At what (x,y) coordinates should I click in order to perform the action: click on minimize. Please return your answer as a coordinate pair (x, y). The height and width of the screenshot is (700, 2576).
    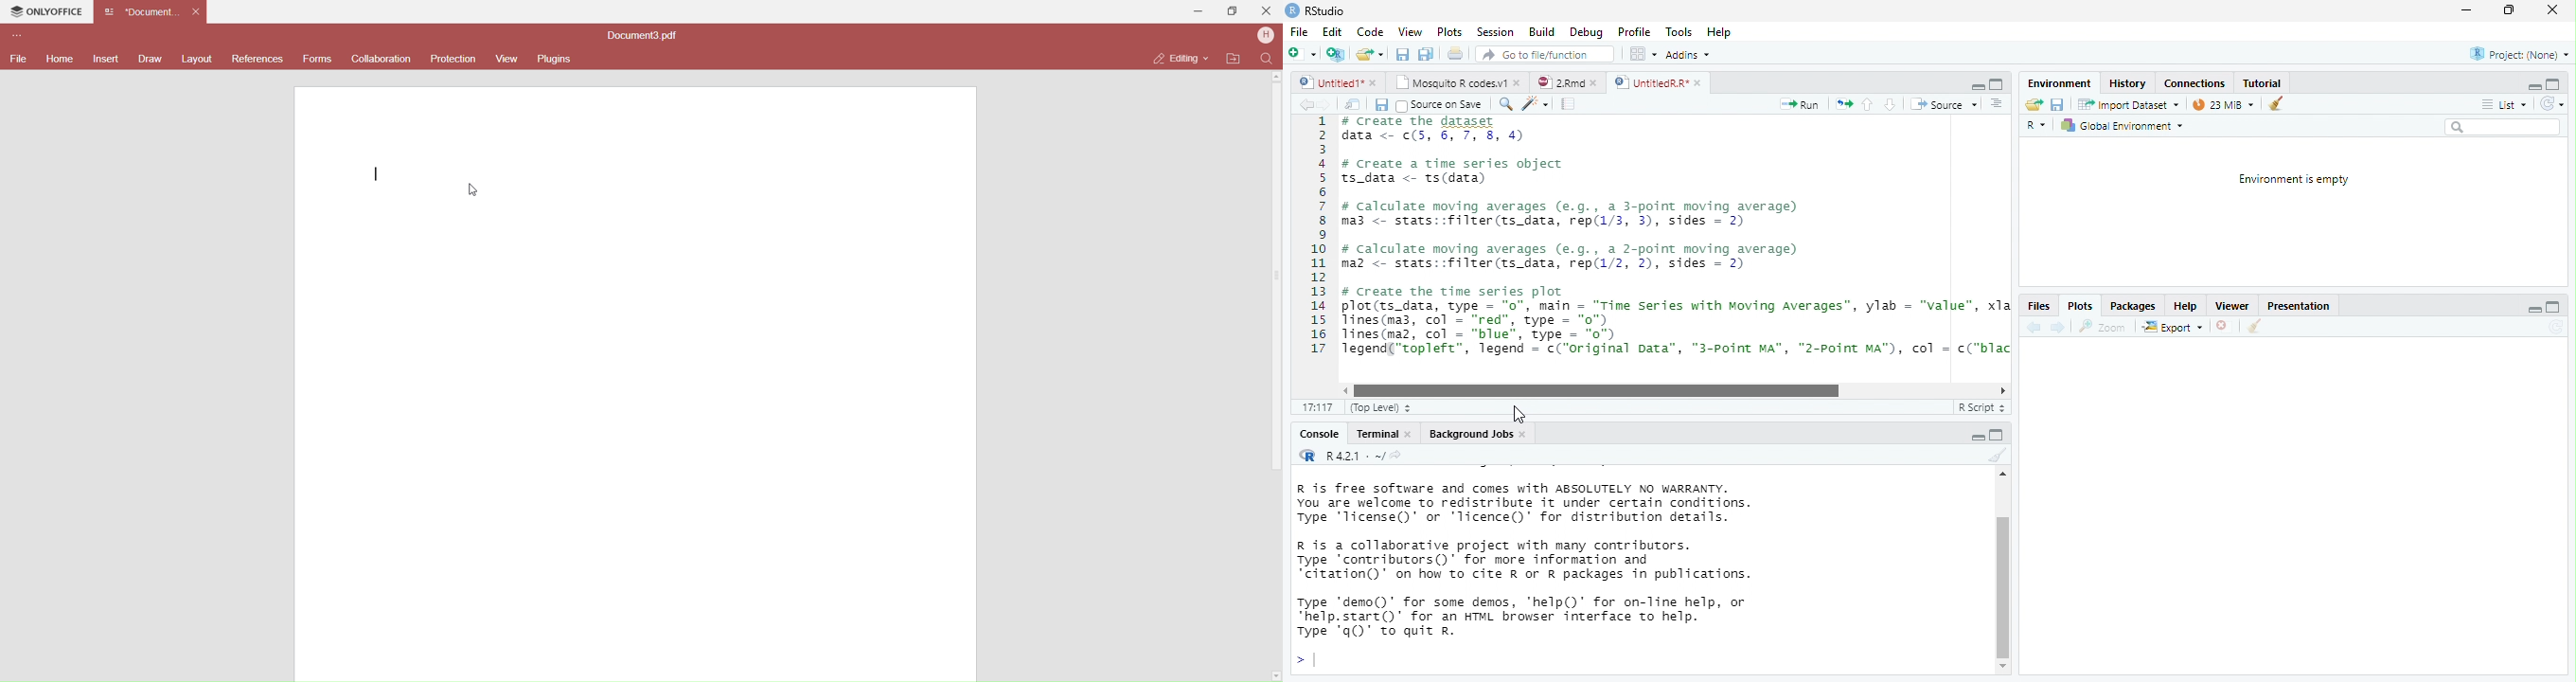
    Looking at the image, I should click on (1997, 434).